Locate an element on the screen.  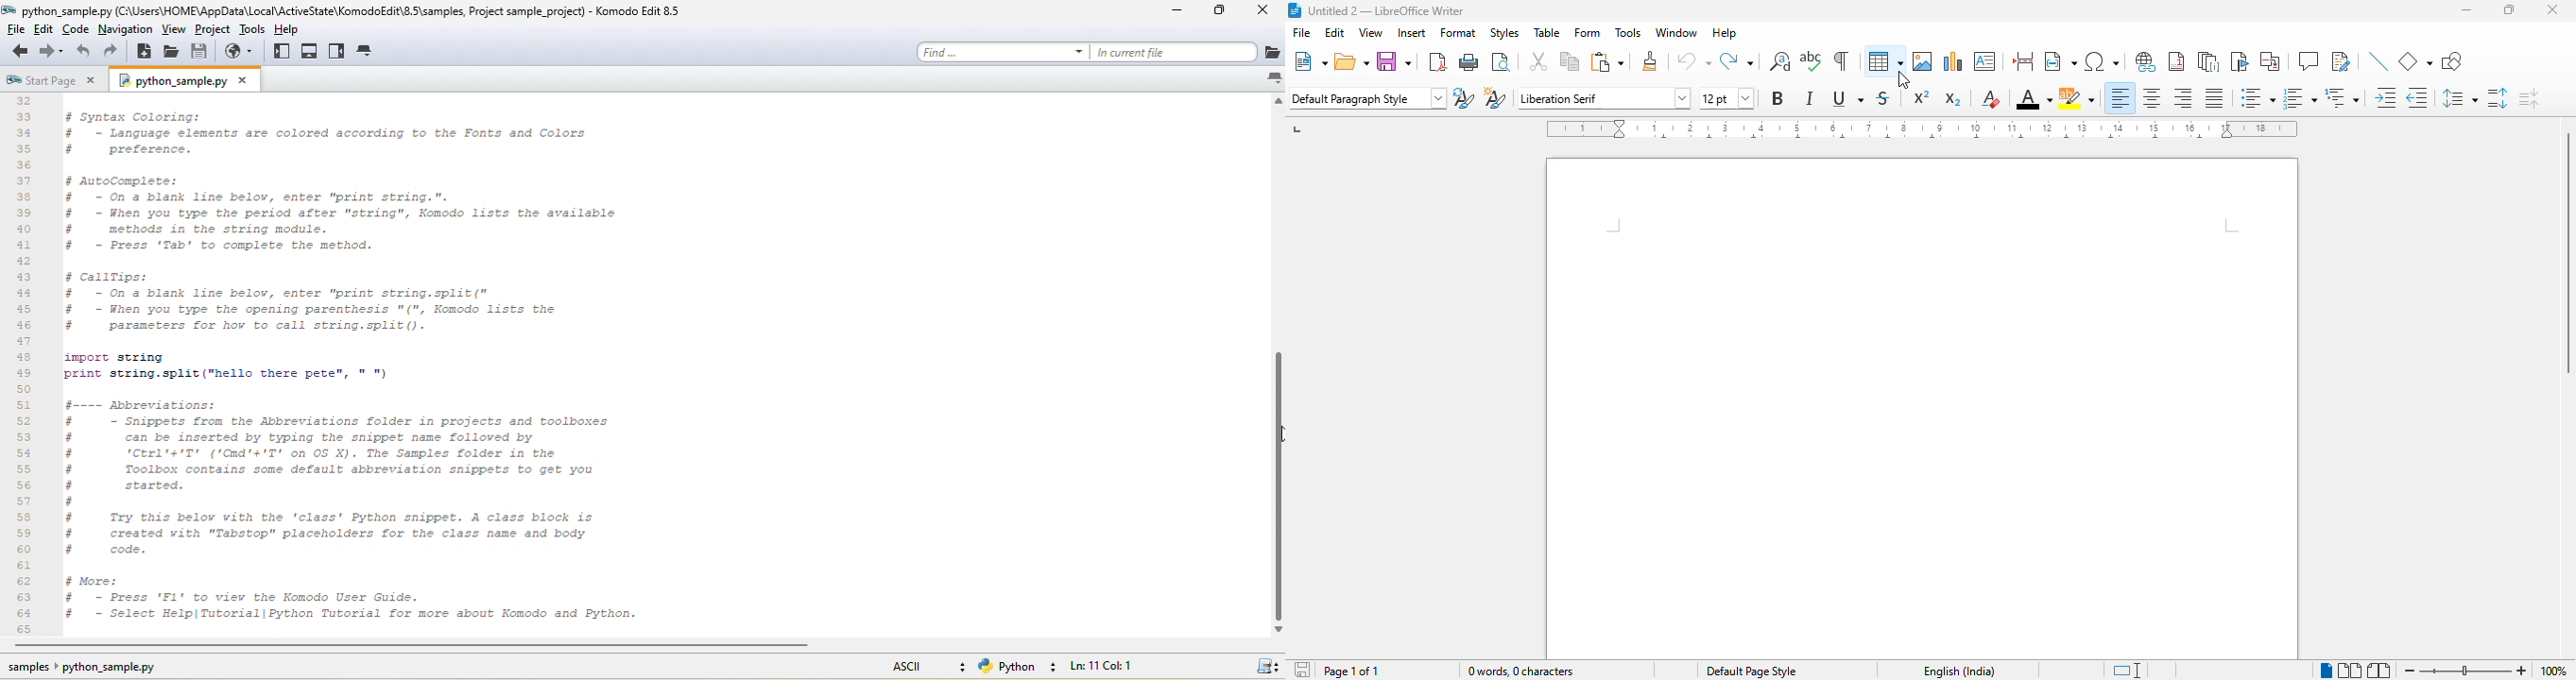
zoom out is located at coordinates (2411, 671).